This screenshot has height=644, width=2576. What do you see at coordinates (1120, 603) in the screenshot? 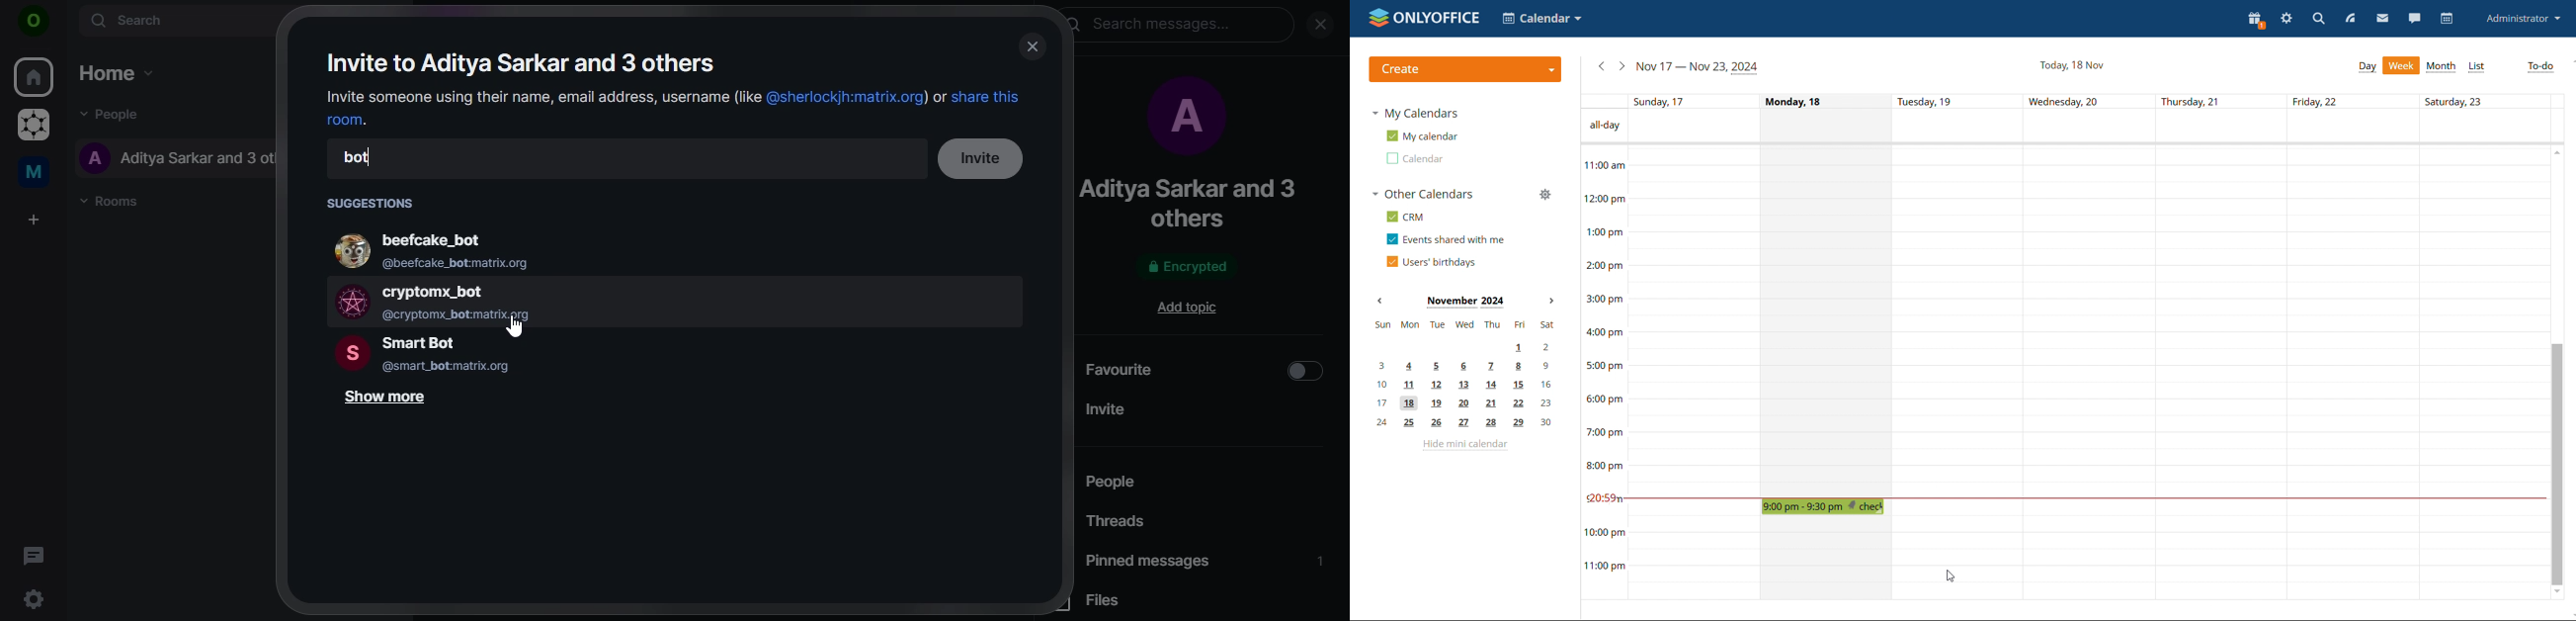
I see `files` at bounding box center [1120, 603].